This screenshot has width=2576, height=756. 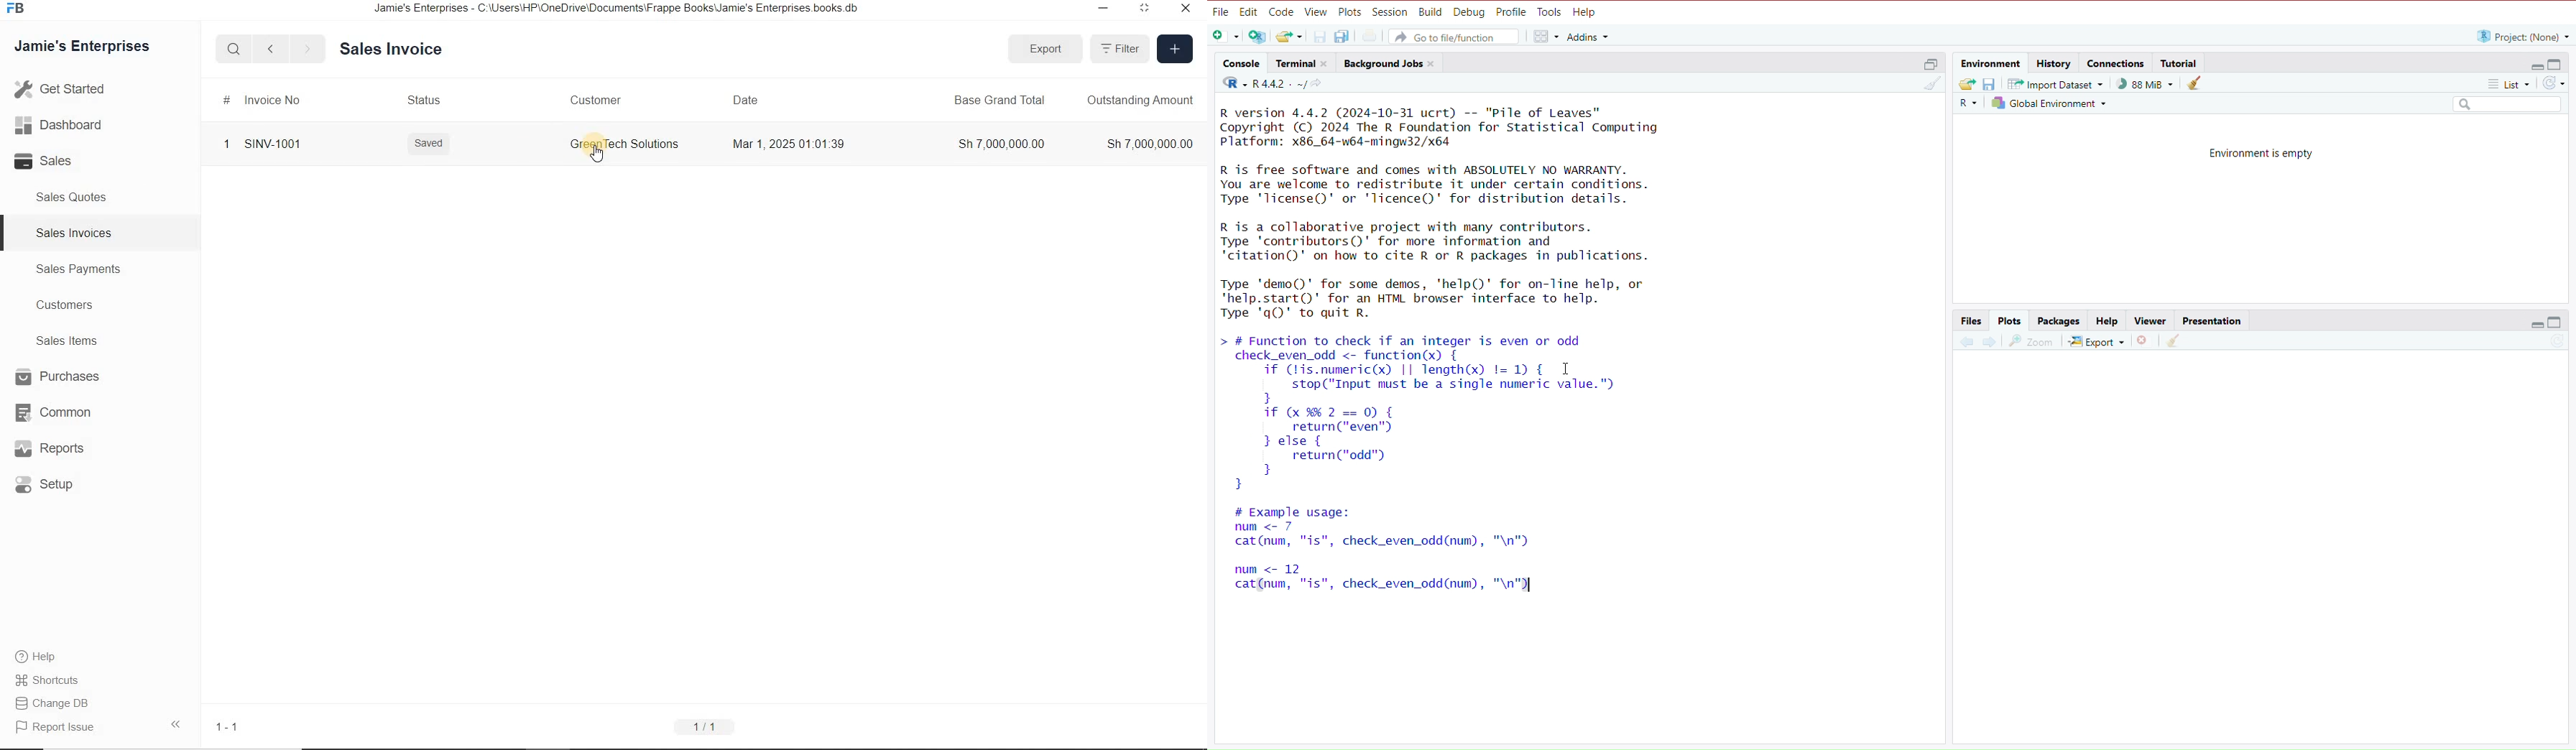 I want to click on expand, so click(x=2535, y=324).